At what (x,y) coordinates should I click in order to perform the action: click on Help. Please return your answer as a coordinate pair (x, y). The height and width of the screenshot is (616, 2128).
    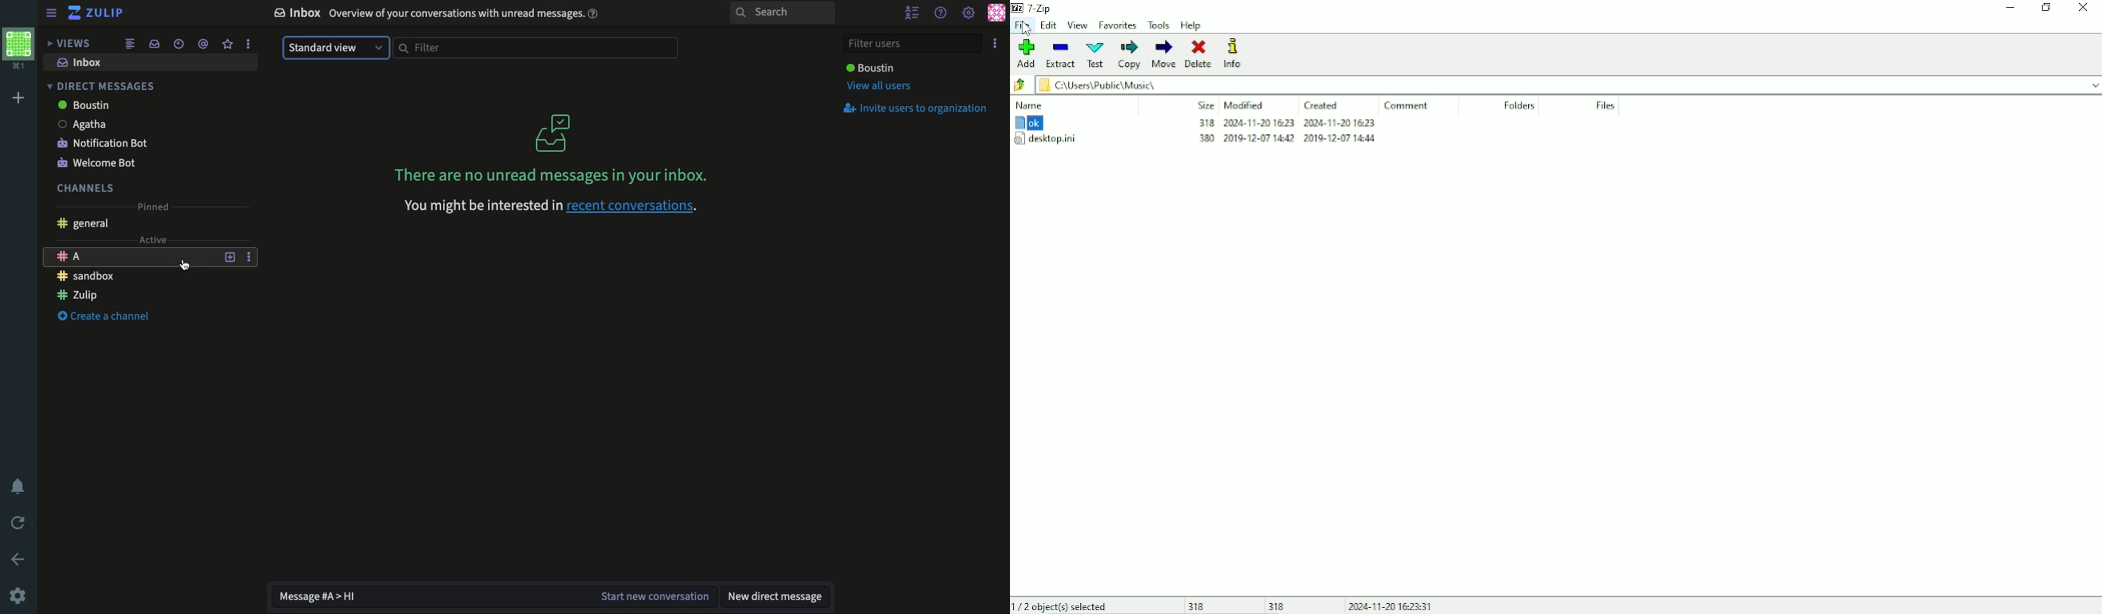
    Looking at the image, I should click on (941, 11).